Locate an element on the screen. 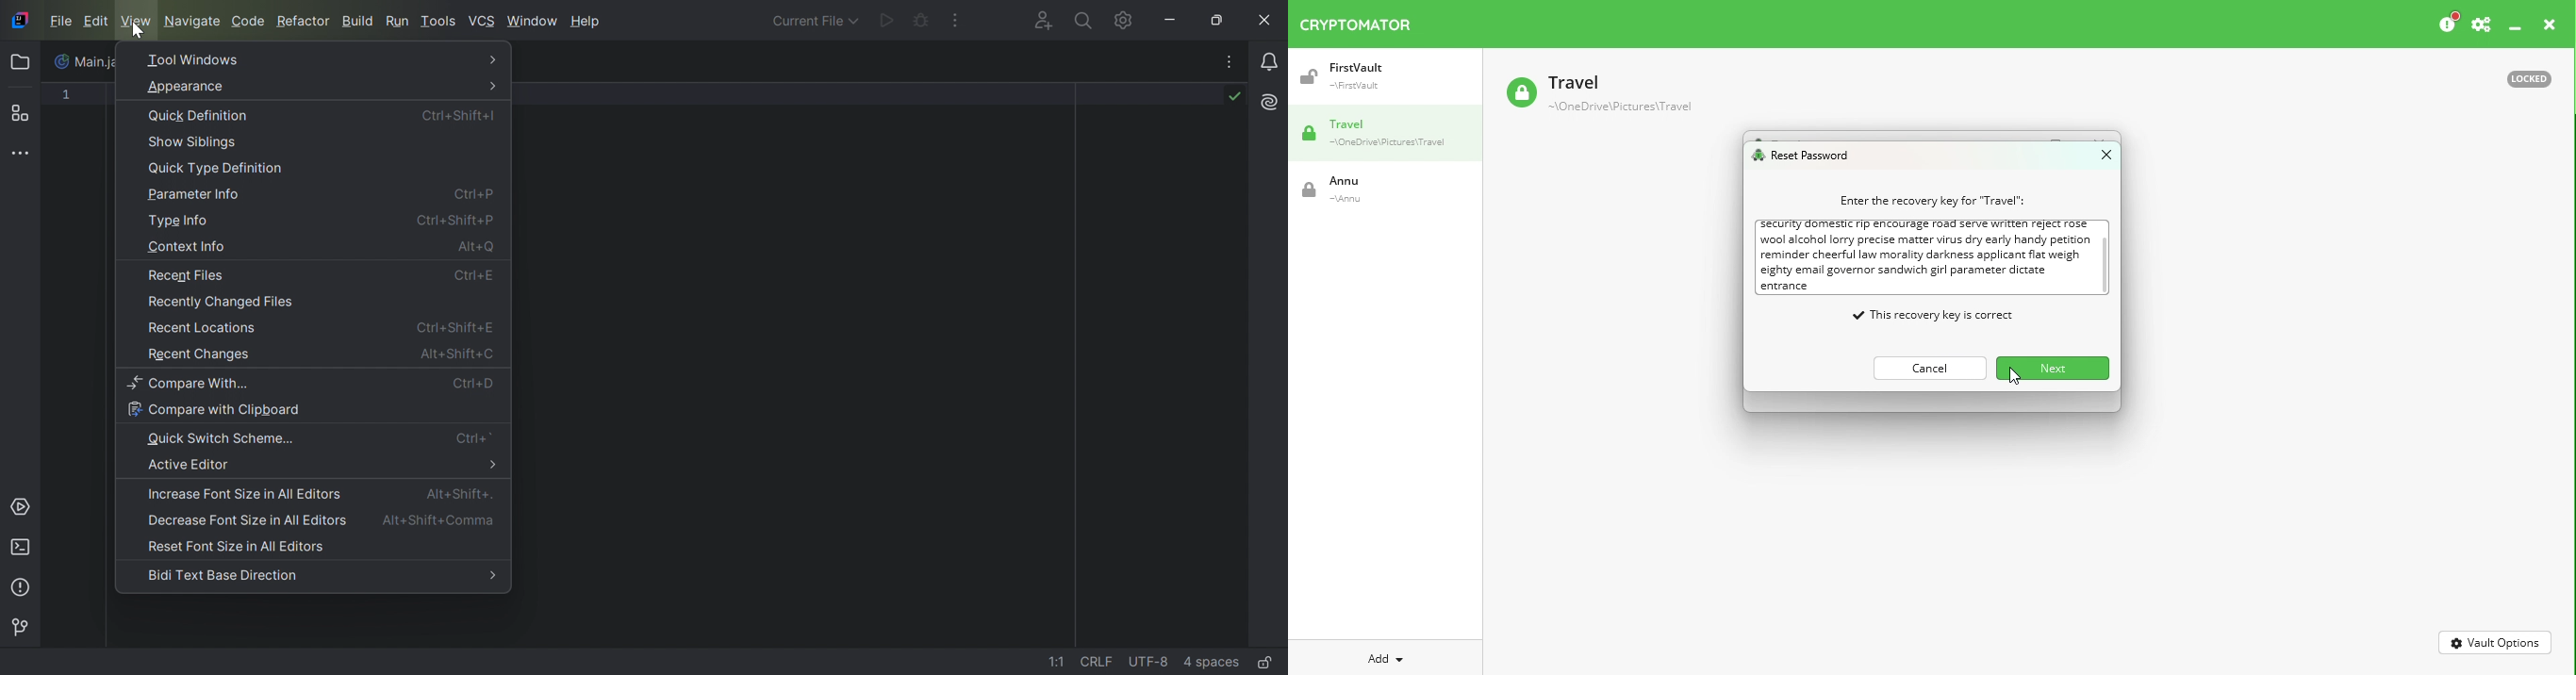 The height and width of the screenshot is (700, 2576). Icon is located at coordinates (63, 61).